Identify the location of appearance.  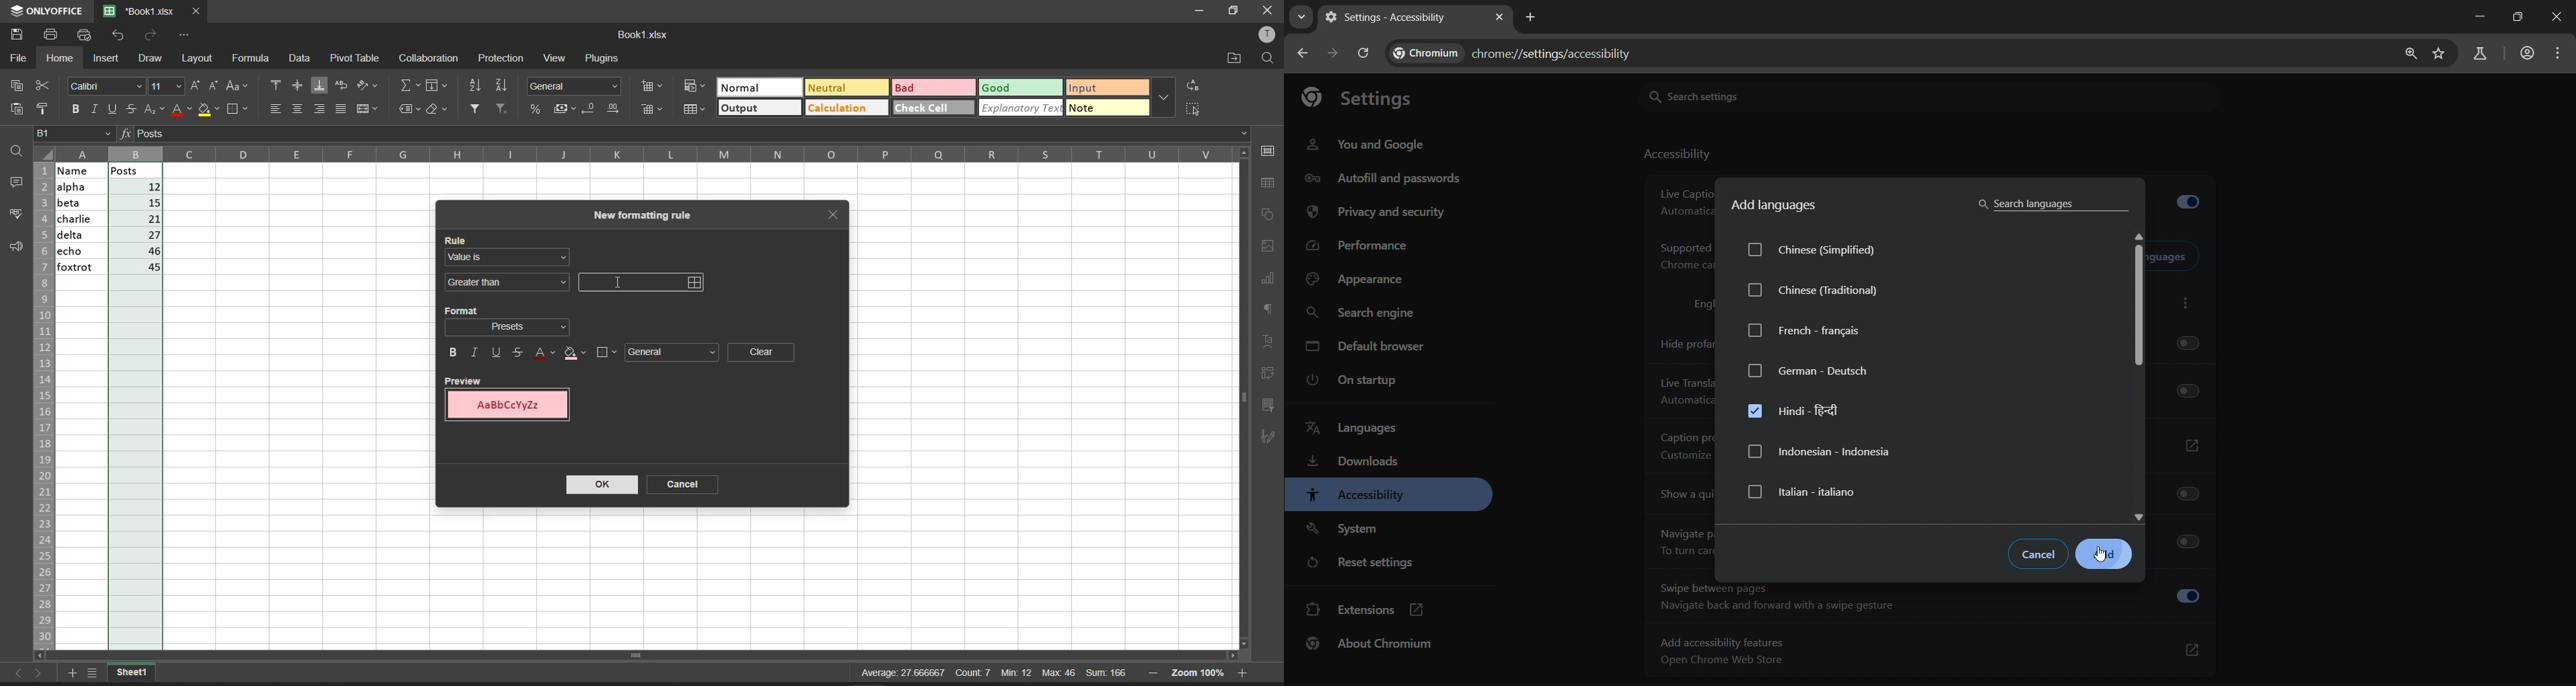
(1362, 280).